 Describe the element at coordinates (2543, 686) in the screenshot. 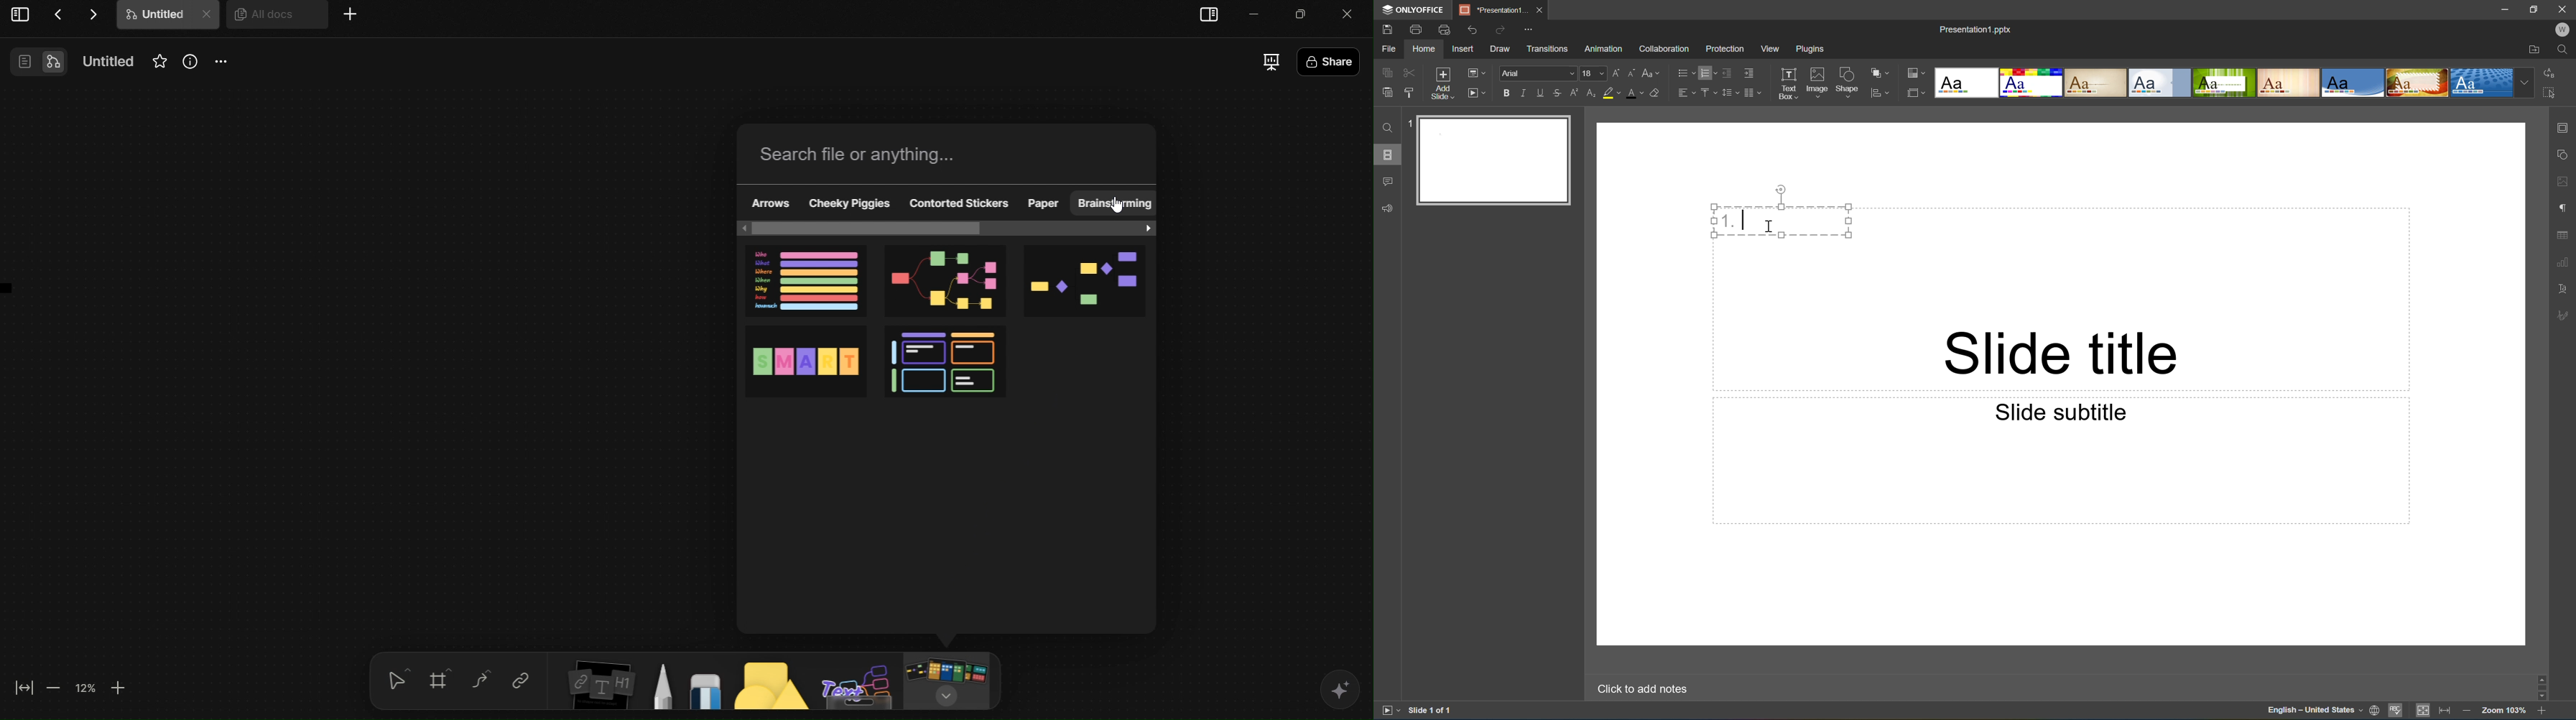

I see `Scroll bar` at that location.